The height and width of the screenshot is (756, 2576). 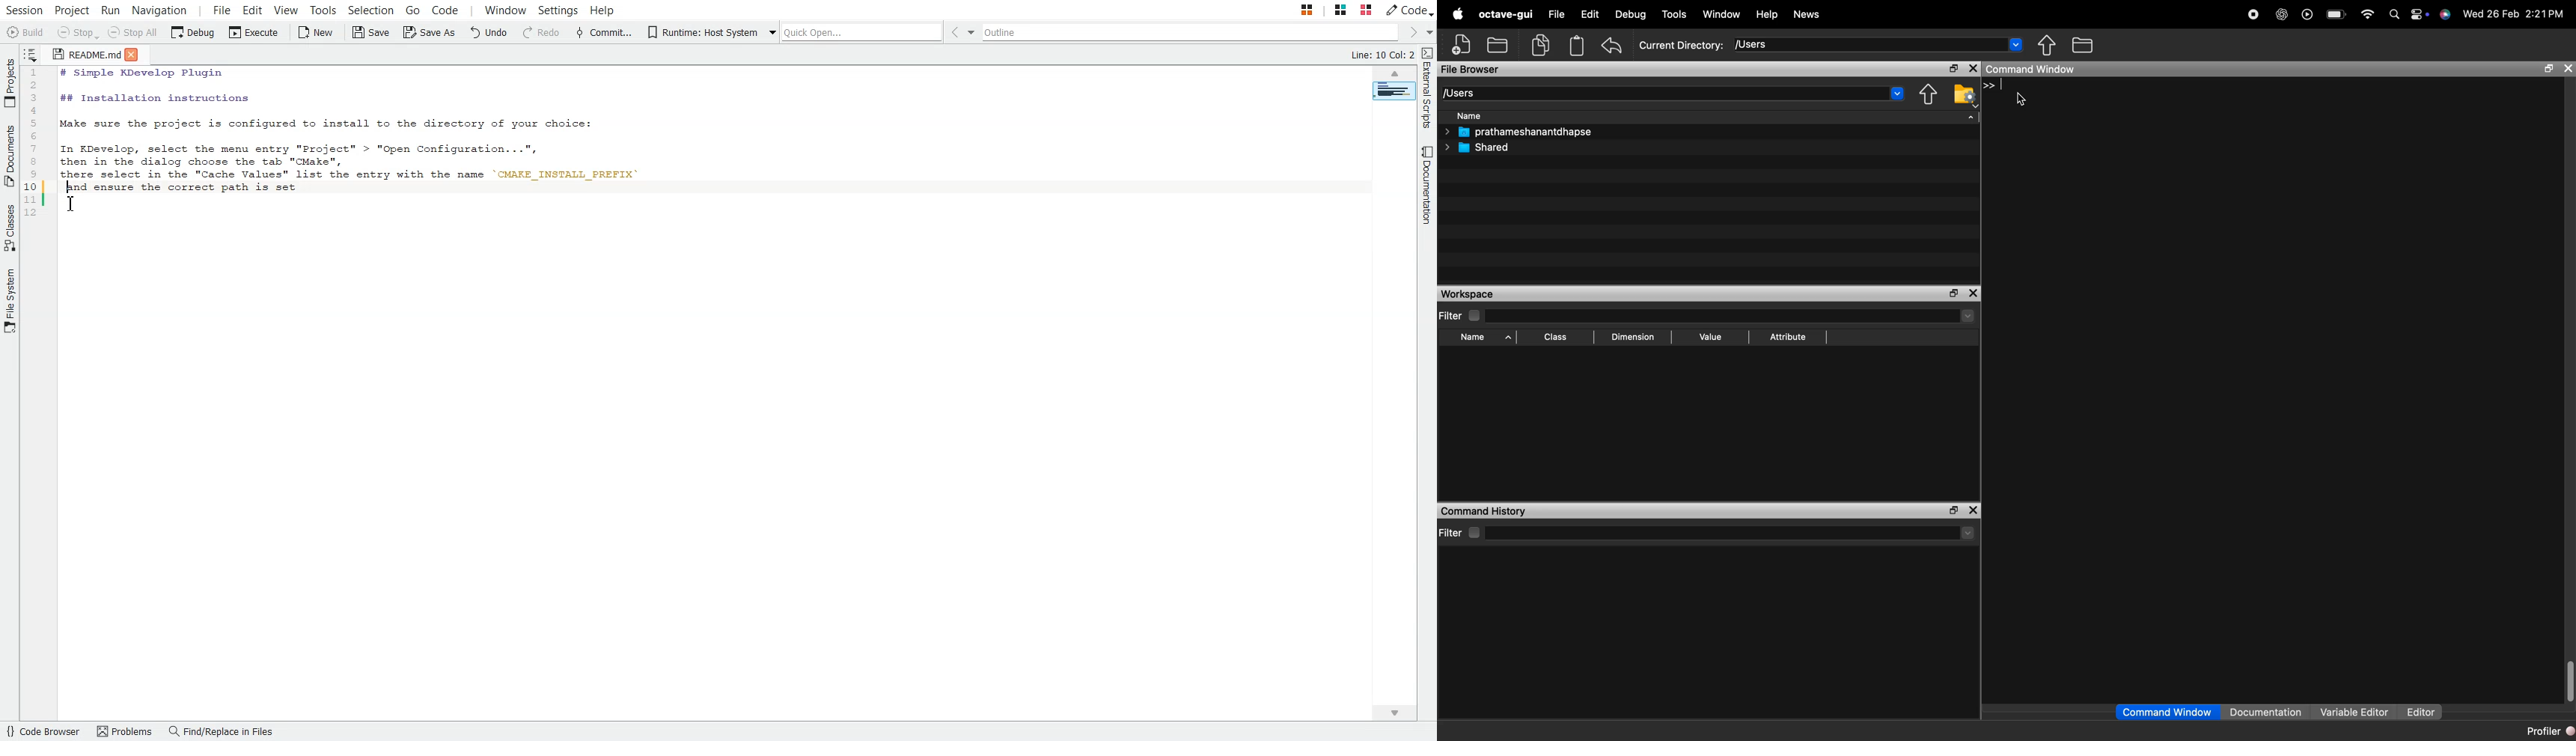 What do you see at coordinates (125, 731) in the screenshot?
I see `Problems` at bounding box center [125, 731].